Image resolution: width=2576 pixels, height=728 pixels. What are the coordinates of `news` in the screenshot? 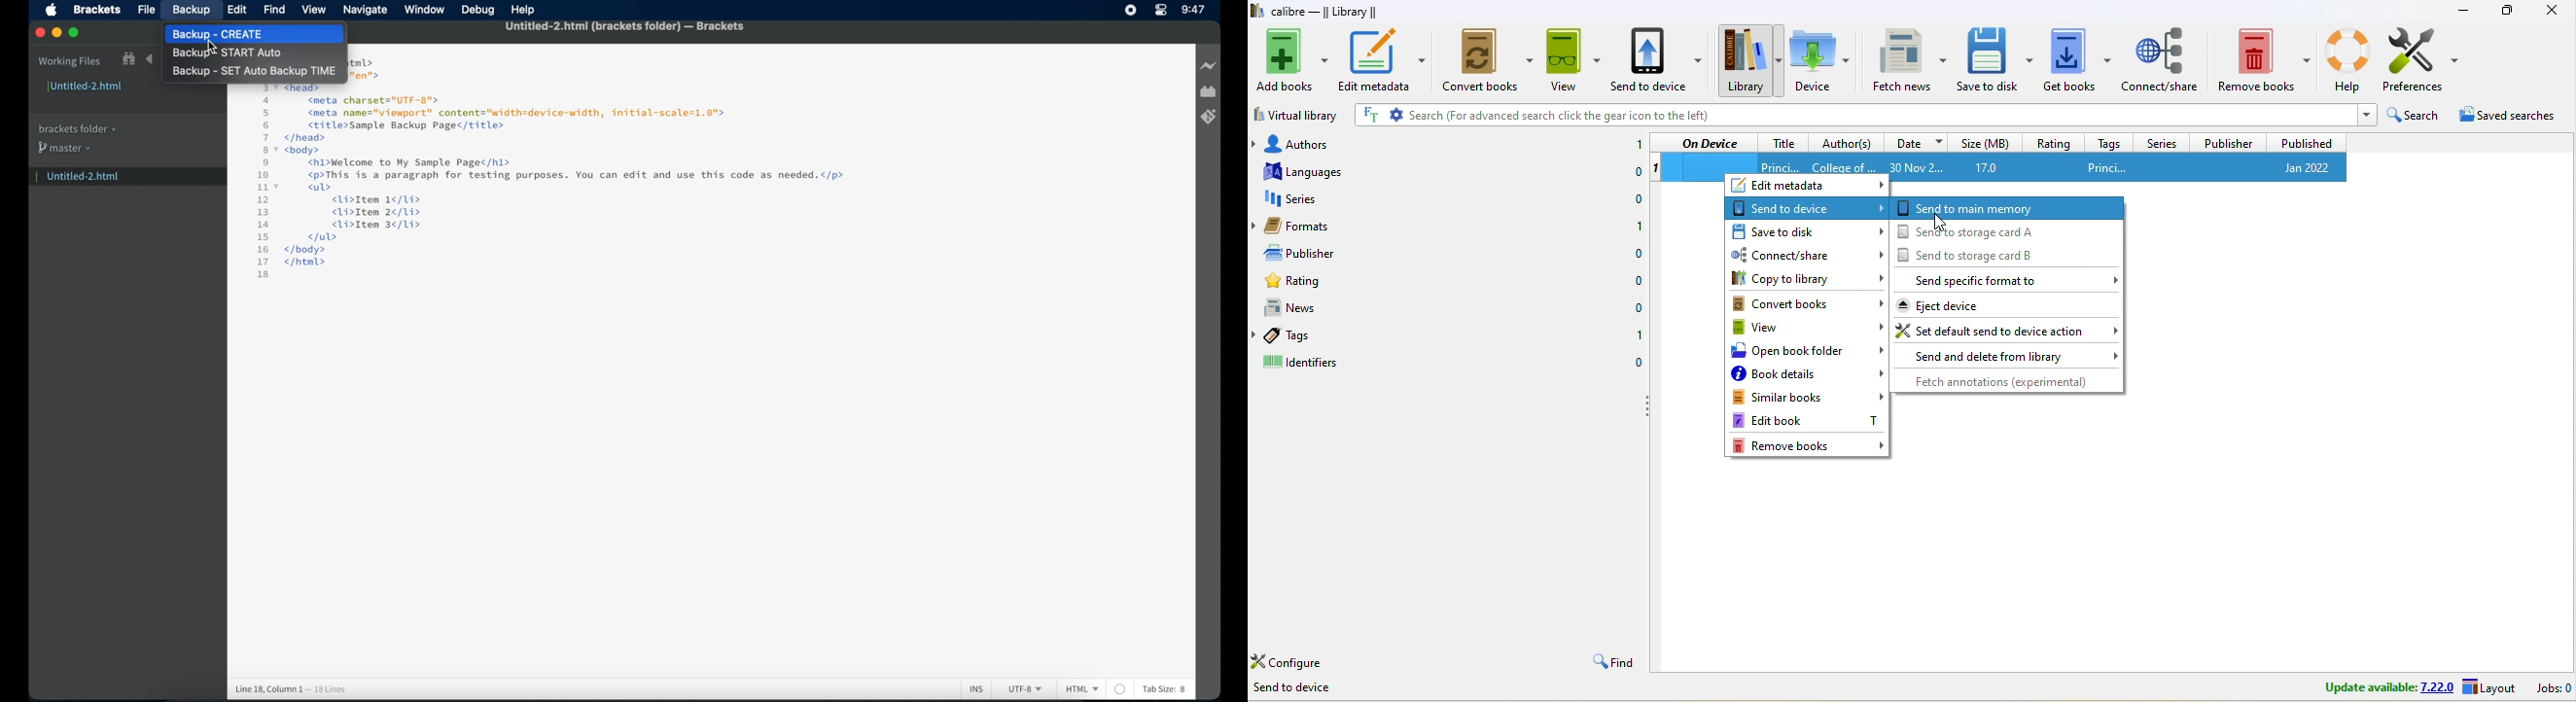 It's located at (1306, 306).